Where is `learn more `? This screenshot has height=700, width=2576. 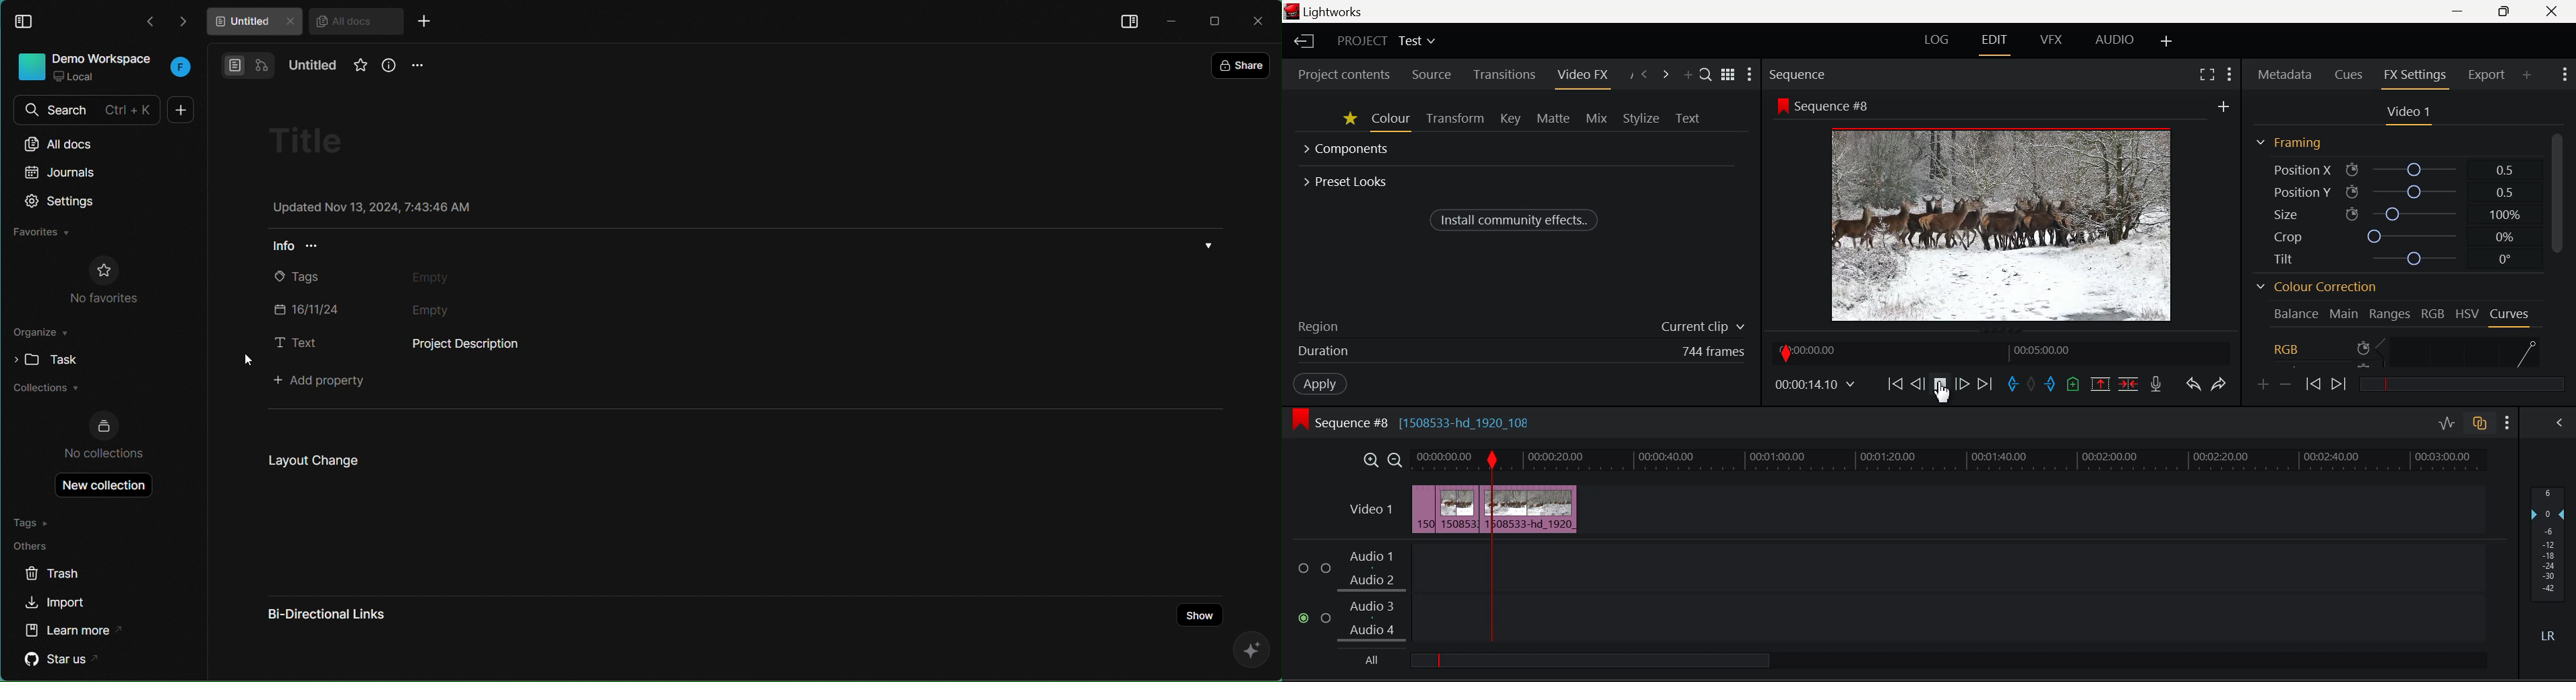 learn more  is located at coordinates (76, 629).